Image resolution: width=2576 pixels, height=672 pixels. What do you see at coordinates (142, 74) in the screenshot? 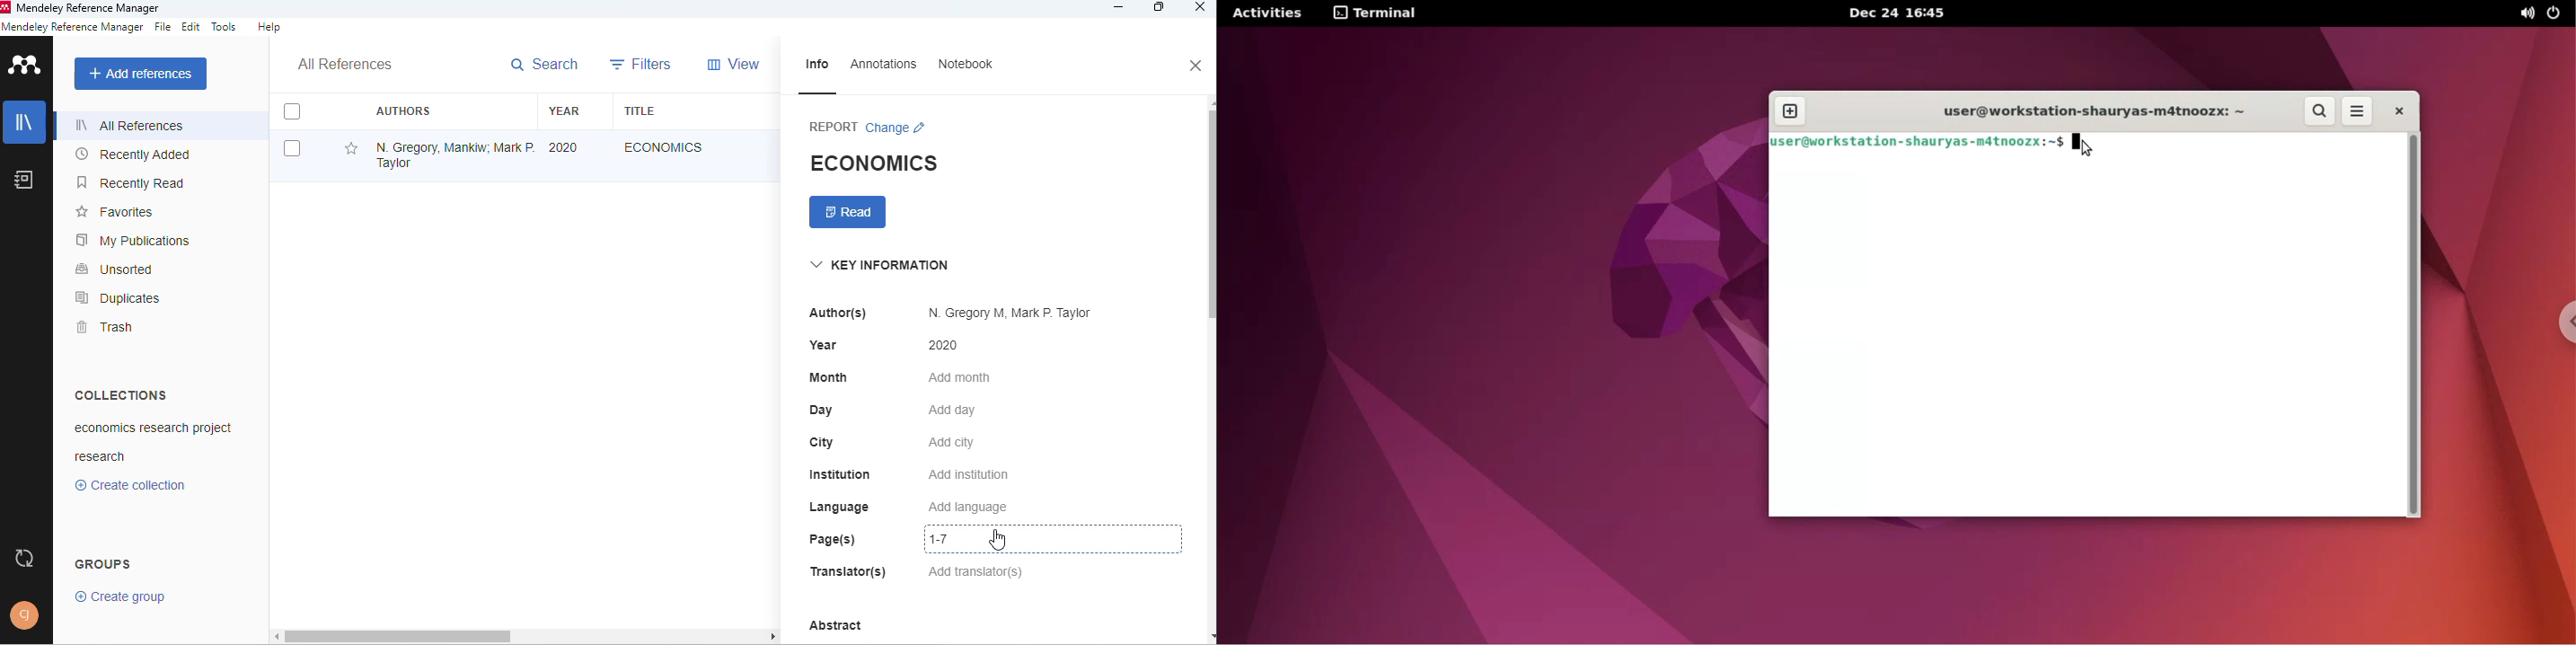
I see `add references` at bounding box center [142, 74].